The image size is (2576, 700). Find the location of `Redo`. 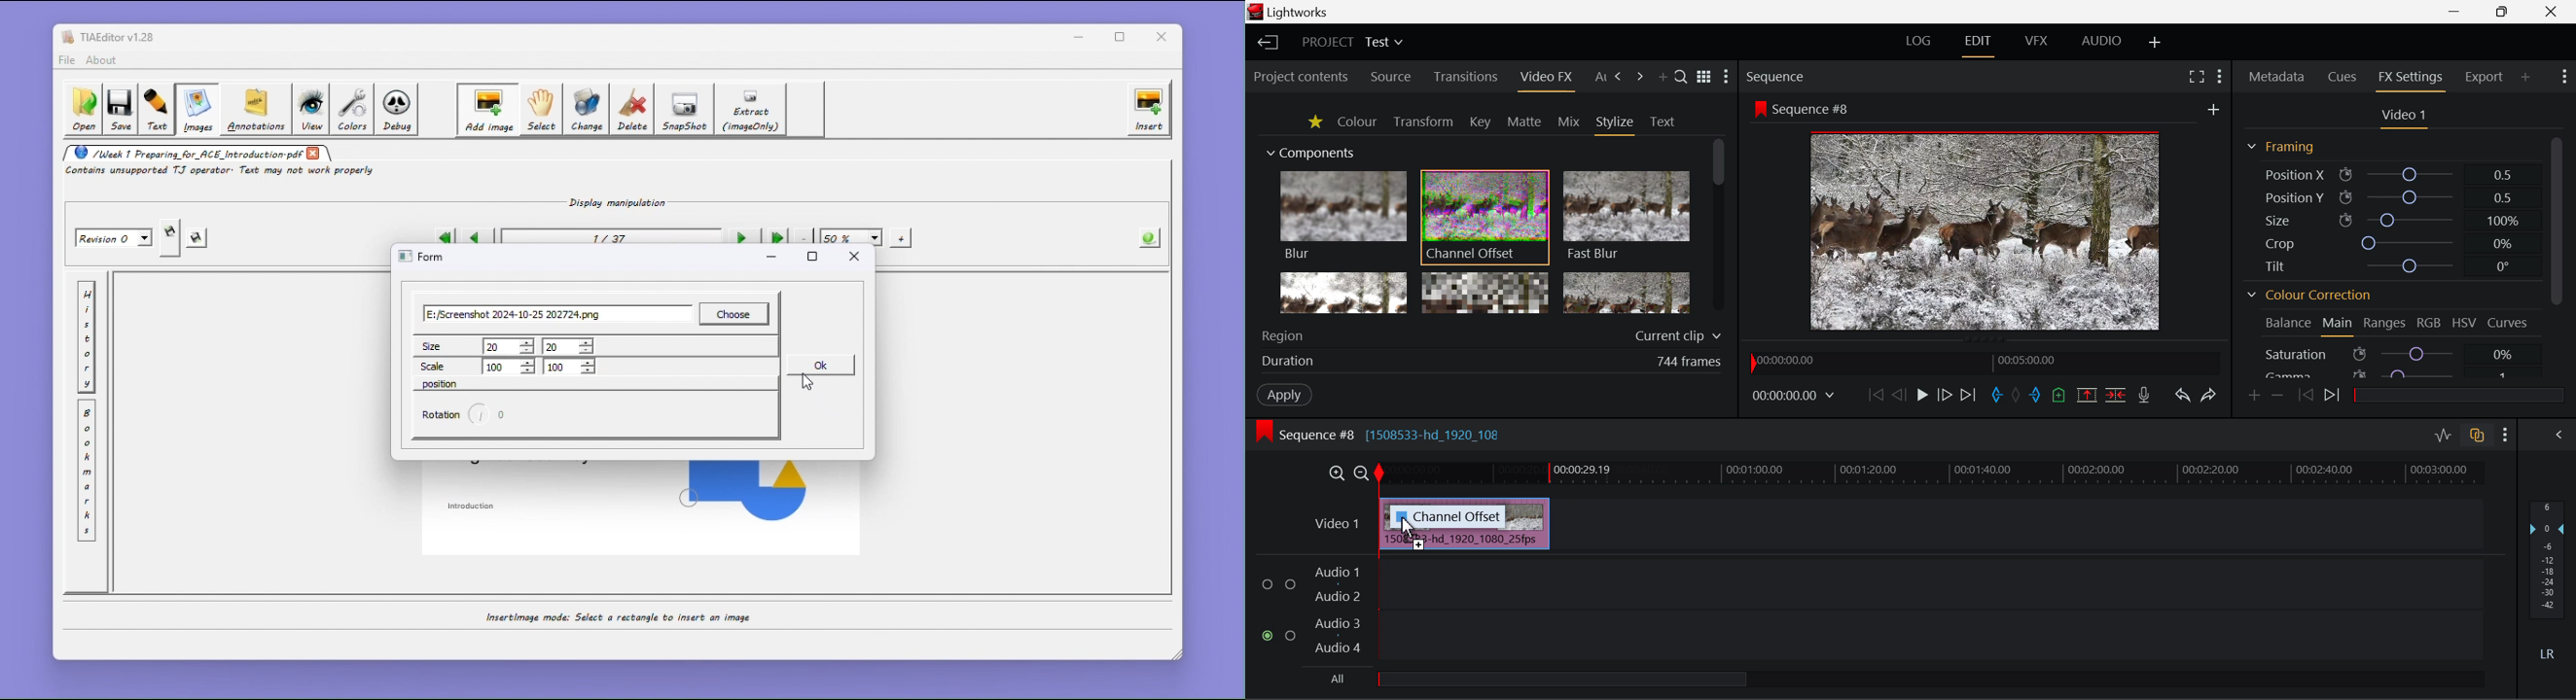

Redo is located at coordinates (2210, 398).